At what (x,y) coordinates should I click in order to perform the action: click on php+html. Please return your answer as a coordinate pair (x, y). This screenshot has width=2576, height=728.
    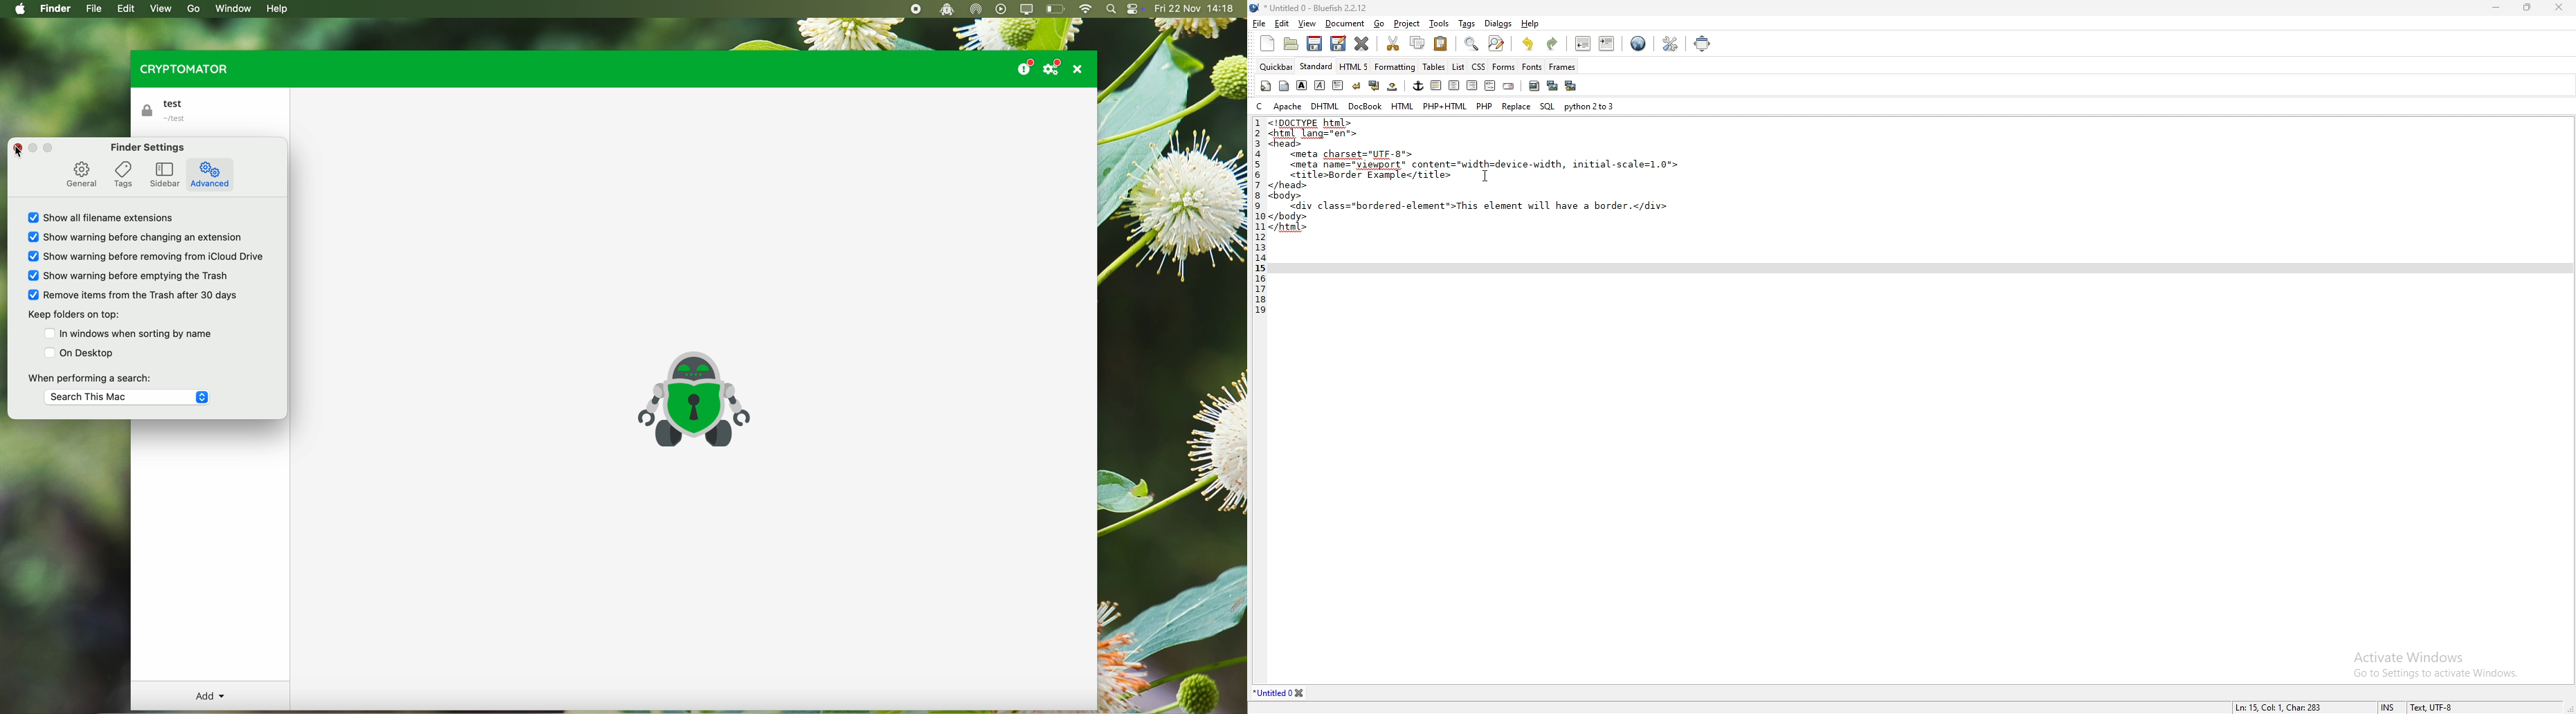
    Looking at the image, I should click on (1445, 106).